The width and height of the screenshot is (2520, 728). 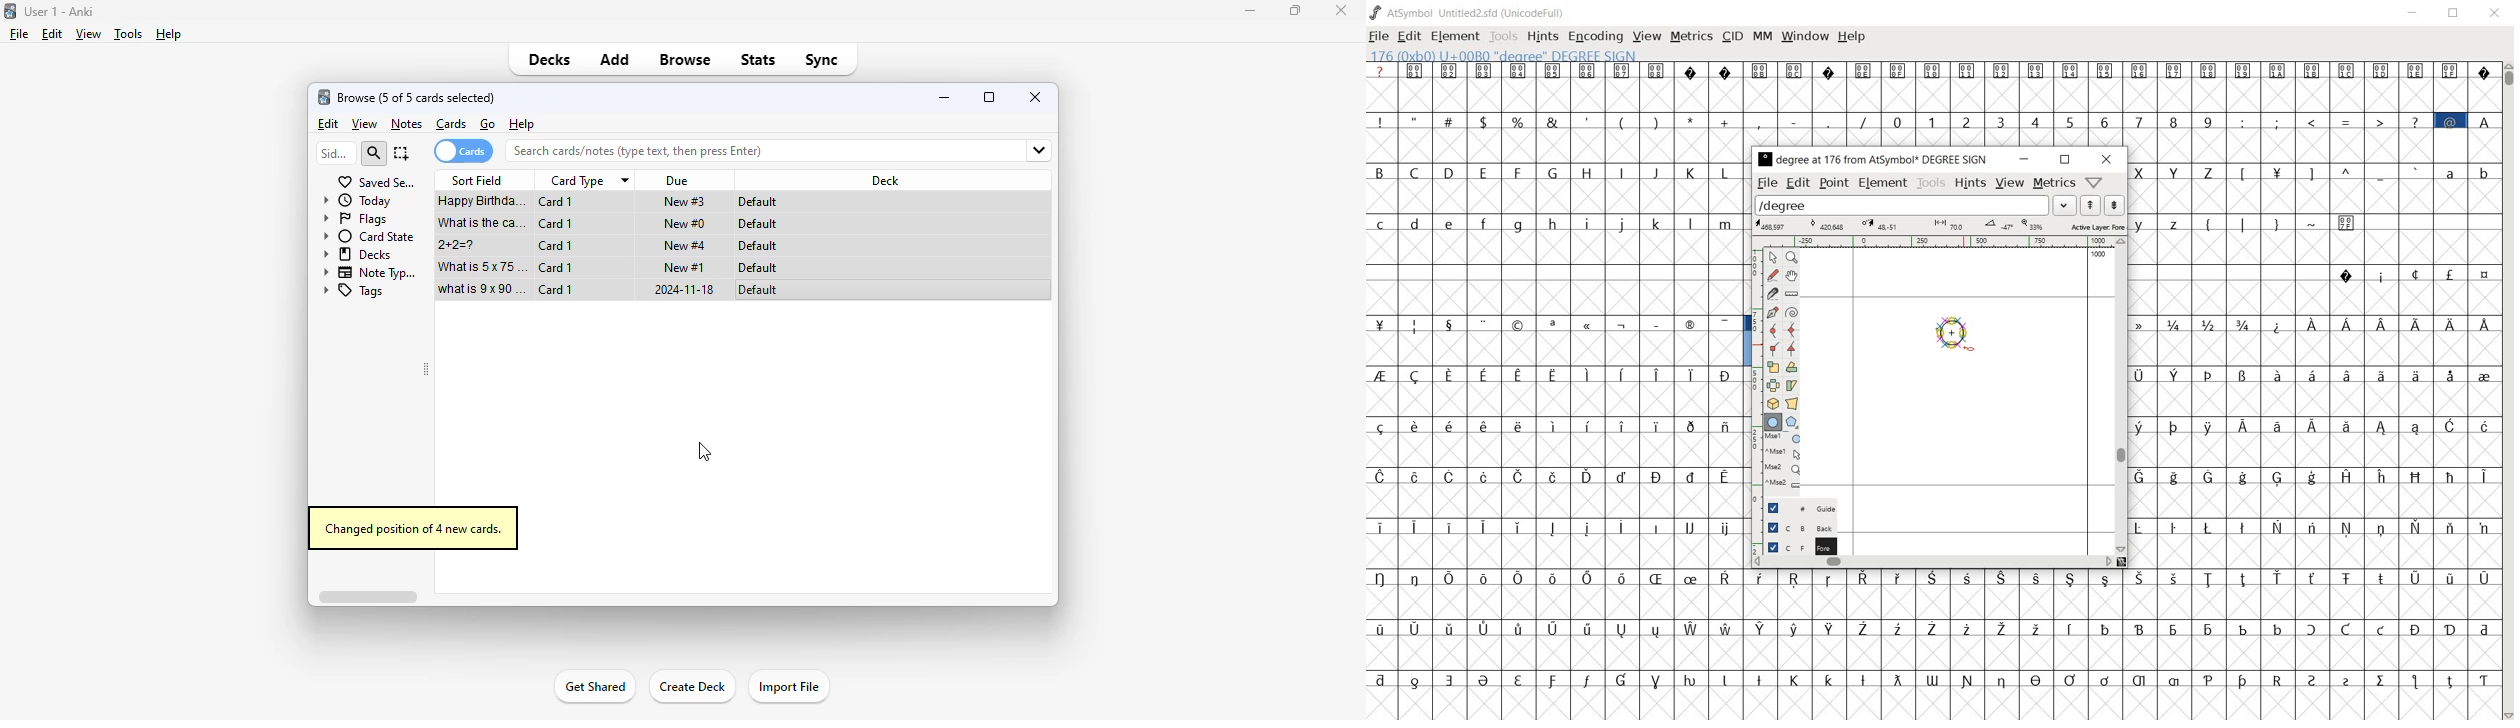 What do you see at coordinates (1249, 11) in the screenshot?
I see `minimize` at bounding box center [1249, 11].